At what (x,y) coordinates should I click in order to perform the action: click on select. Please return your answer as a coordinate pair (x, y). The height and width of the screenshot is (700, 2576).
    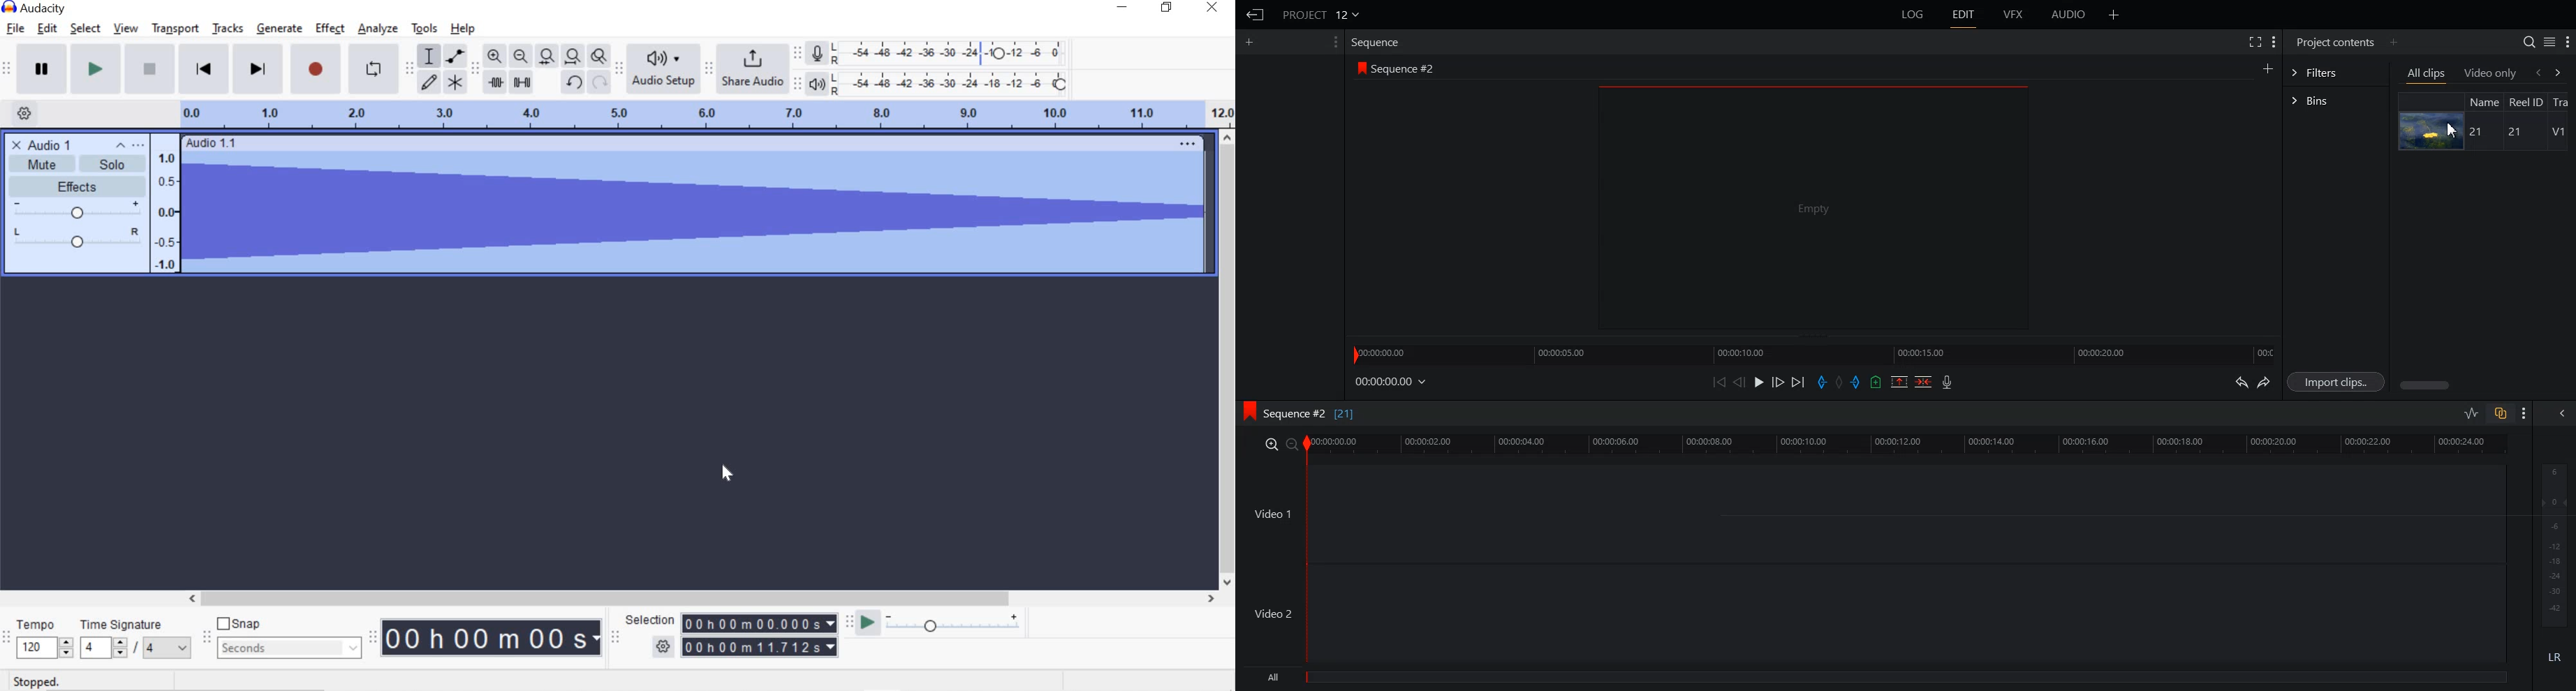
    Looking at the image, I should click on (86, 29).